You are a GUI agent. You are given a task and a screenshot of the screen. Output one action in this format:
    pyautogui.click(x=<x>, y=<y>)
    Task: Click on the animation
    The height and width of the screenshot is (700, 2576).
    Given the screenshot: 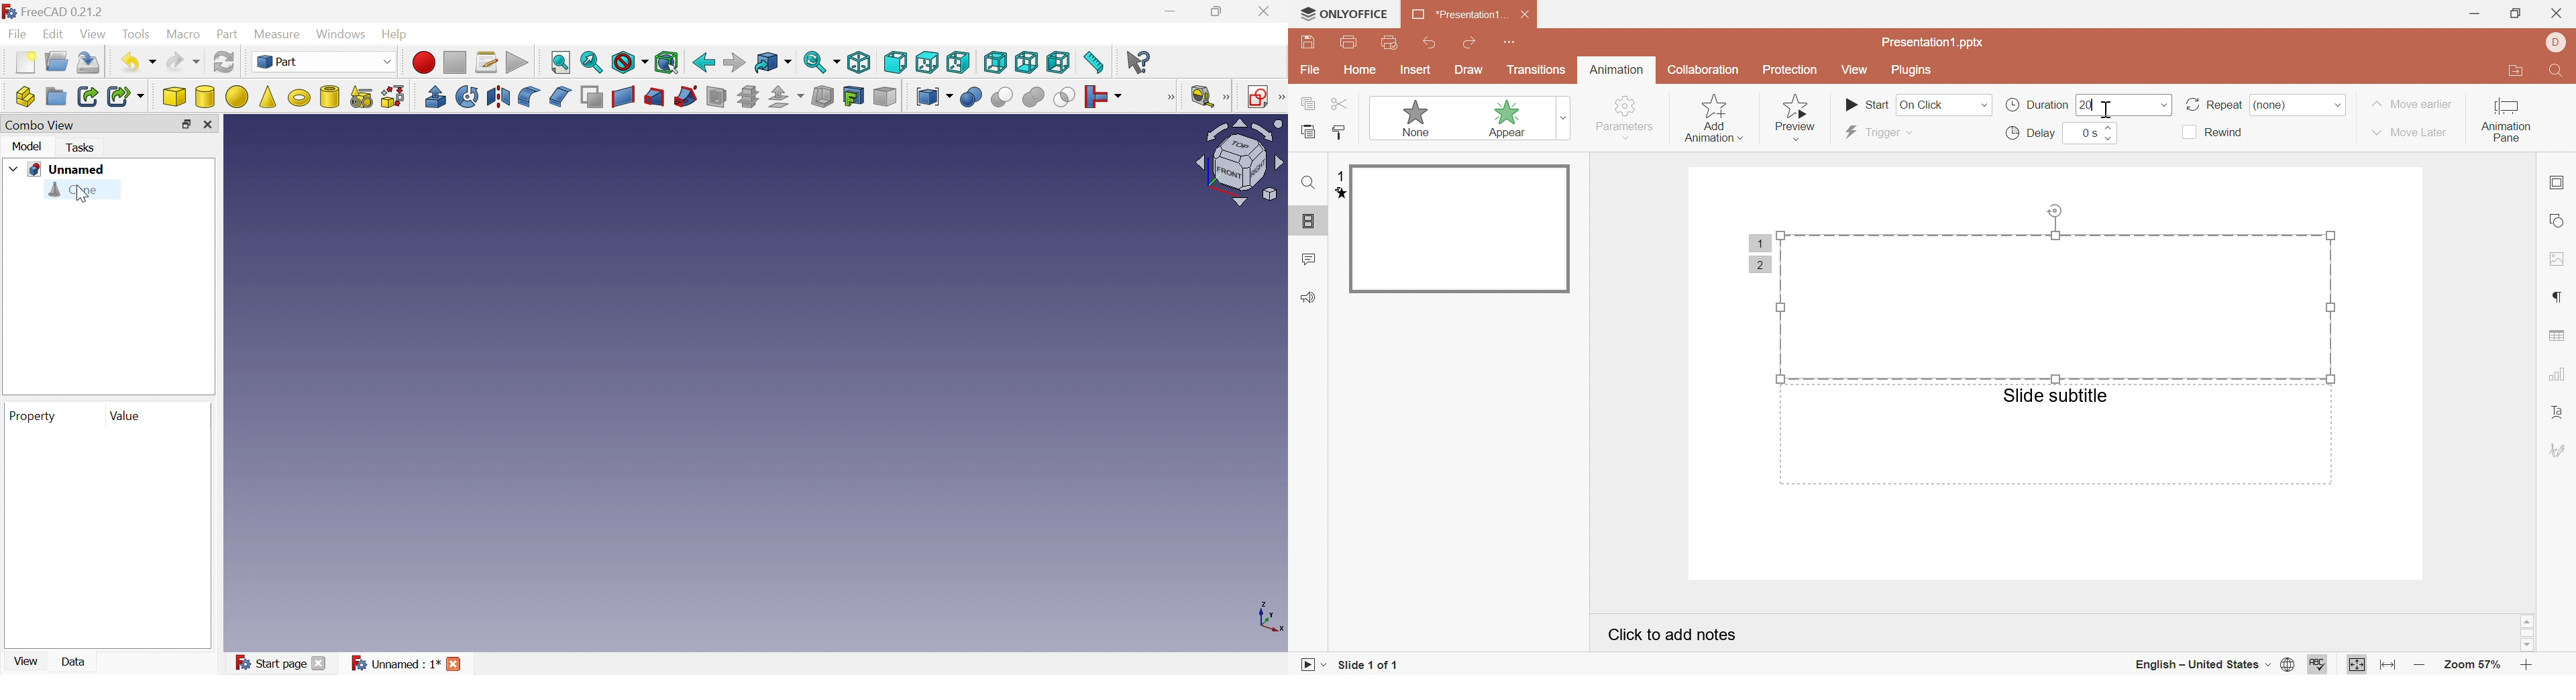 What is the action you would take?
    pyautogui.click(x=1336, y=194)
    